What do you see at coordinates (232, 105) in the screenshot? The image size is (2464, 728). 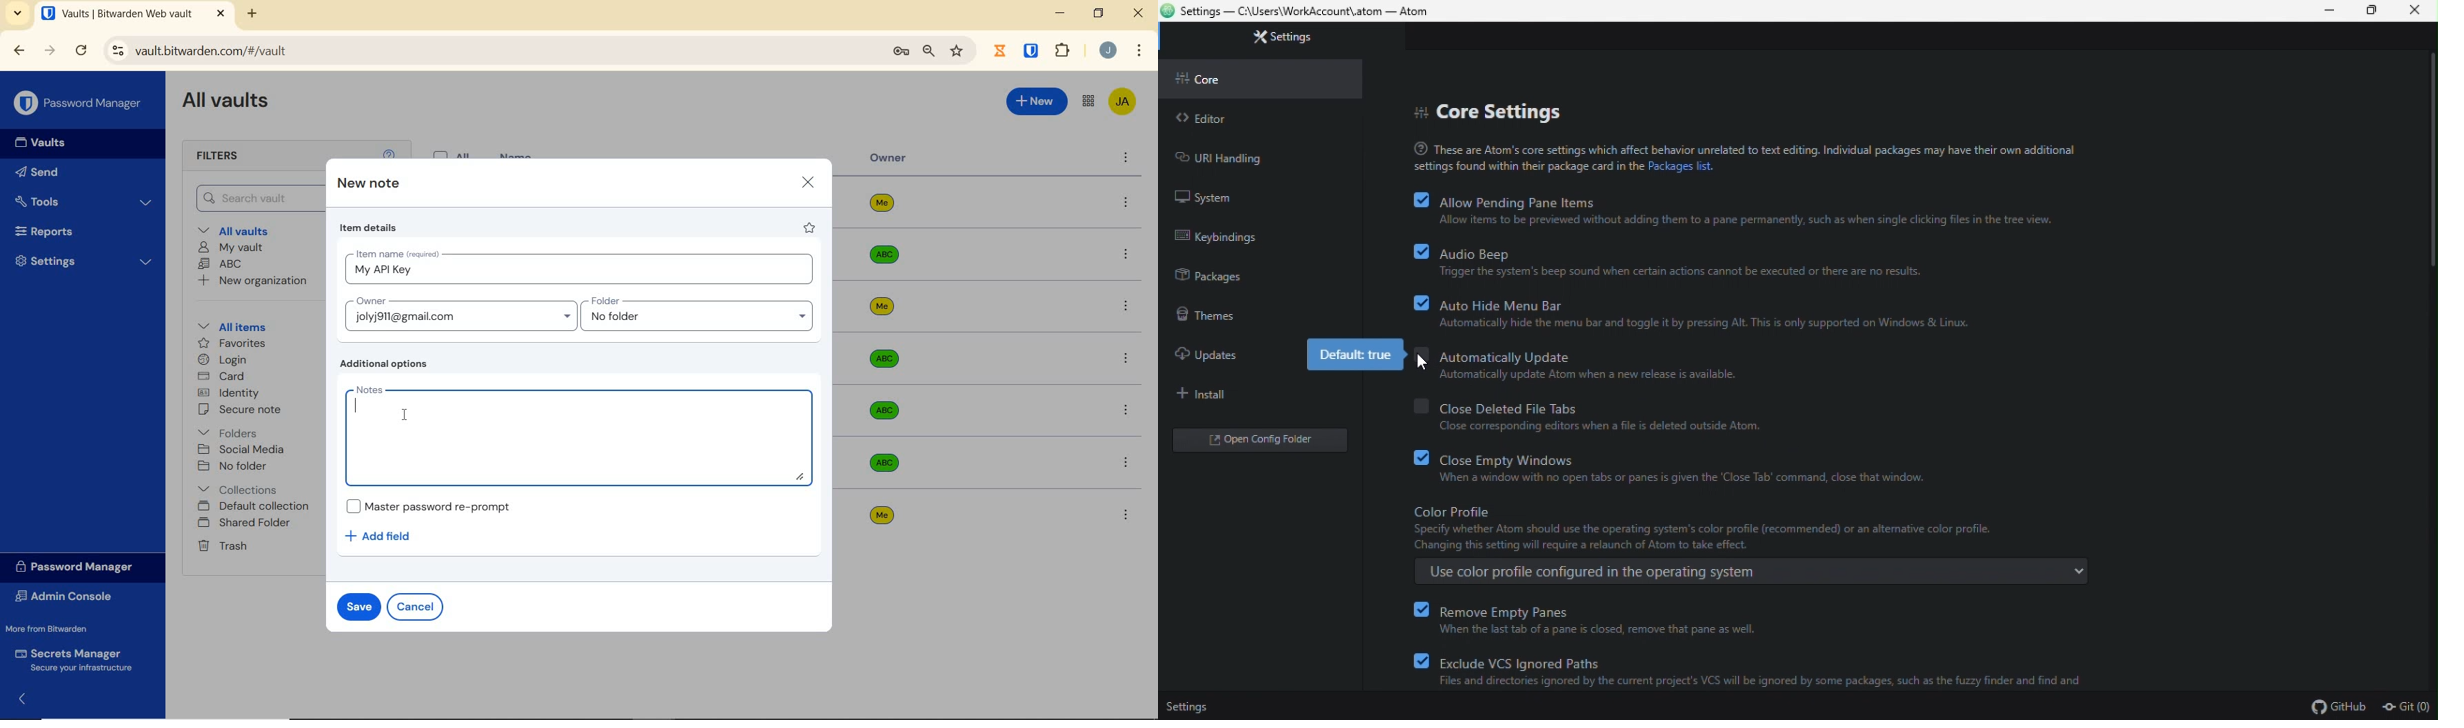 I see `All Vaults` at bounding box center [232, 105].